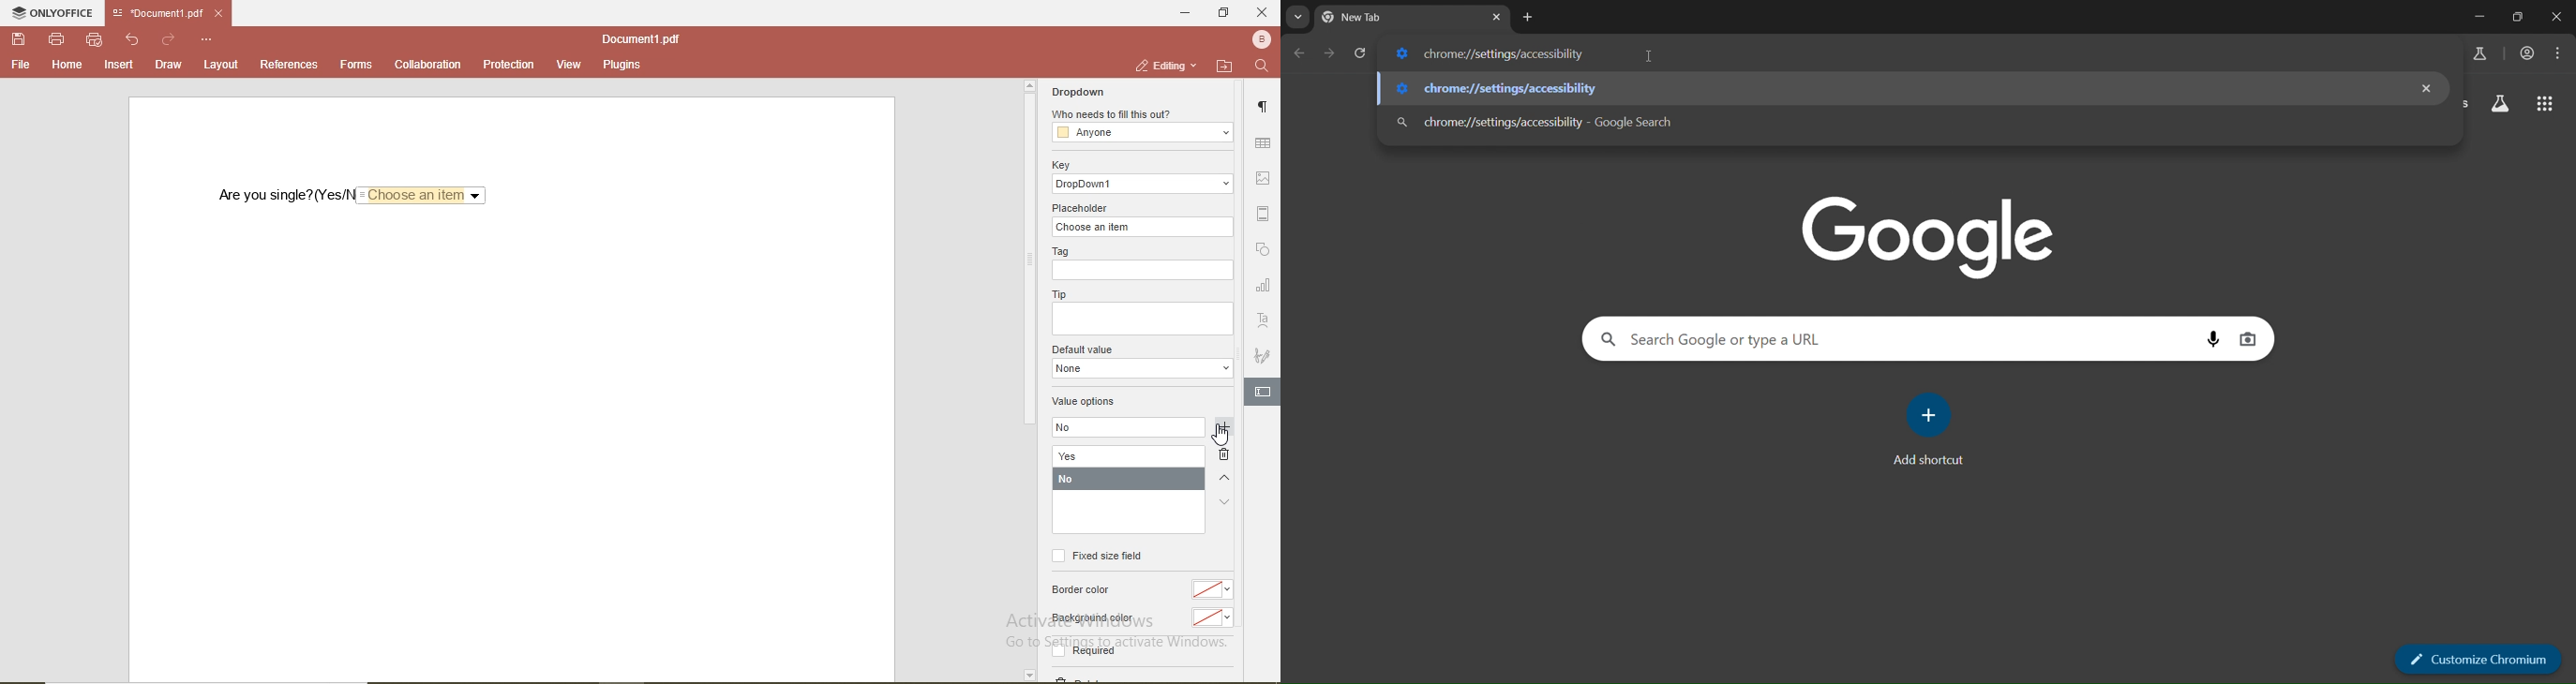 This screenshot has width=2576, height=700. What do you see at coordinates (68, 66) in the screenshot?
I see `home` at bounding box center [68, 66].